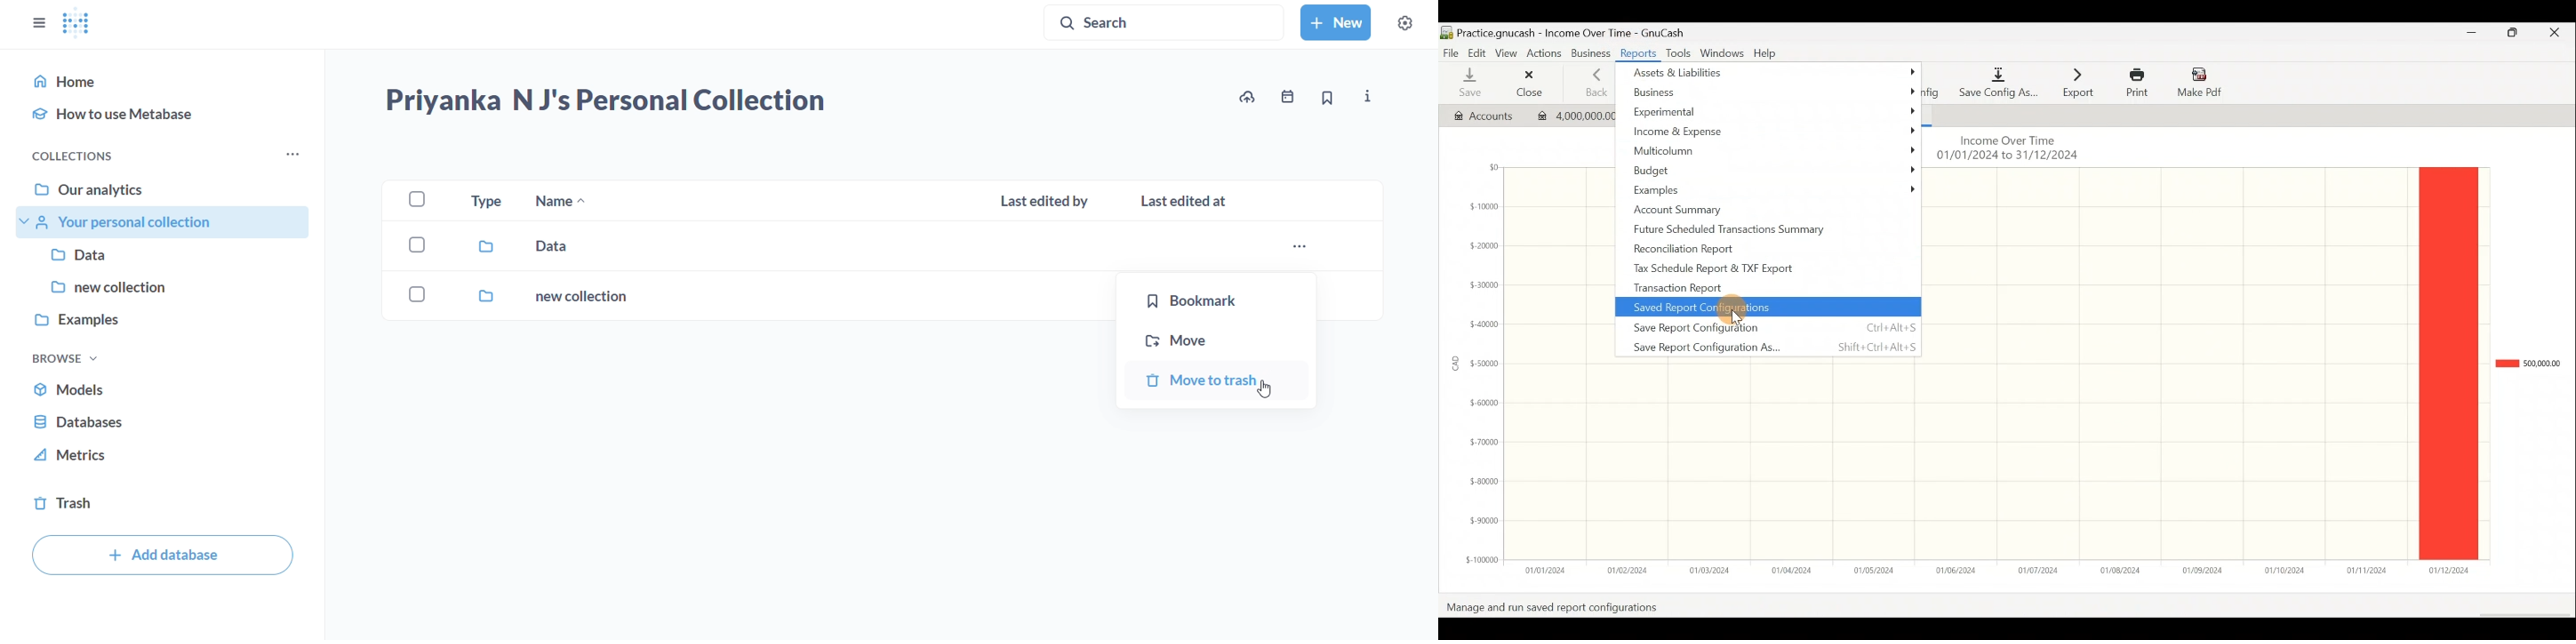 The height and width of the screenshot is (644, 2576). I want to click on last edited by , so click(1050, 201).